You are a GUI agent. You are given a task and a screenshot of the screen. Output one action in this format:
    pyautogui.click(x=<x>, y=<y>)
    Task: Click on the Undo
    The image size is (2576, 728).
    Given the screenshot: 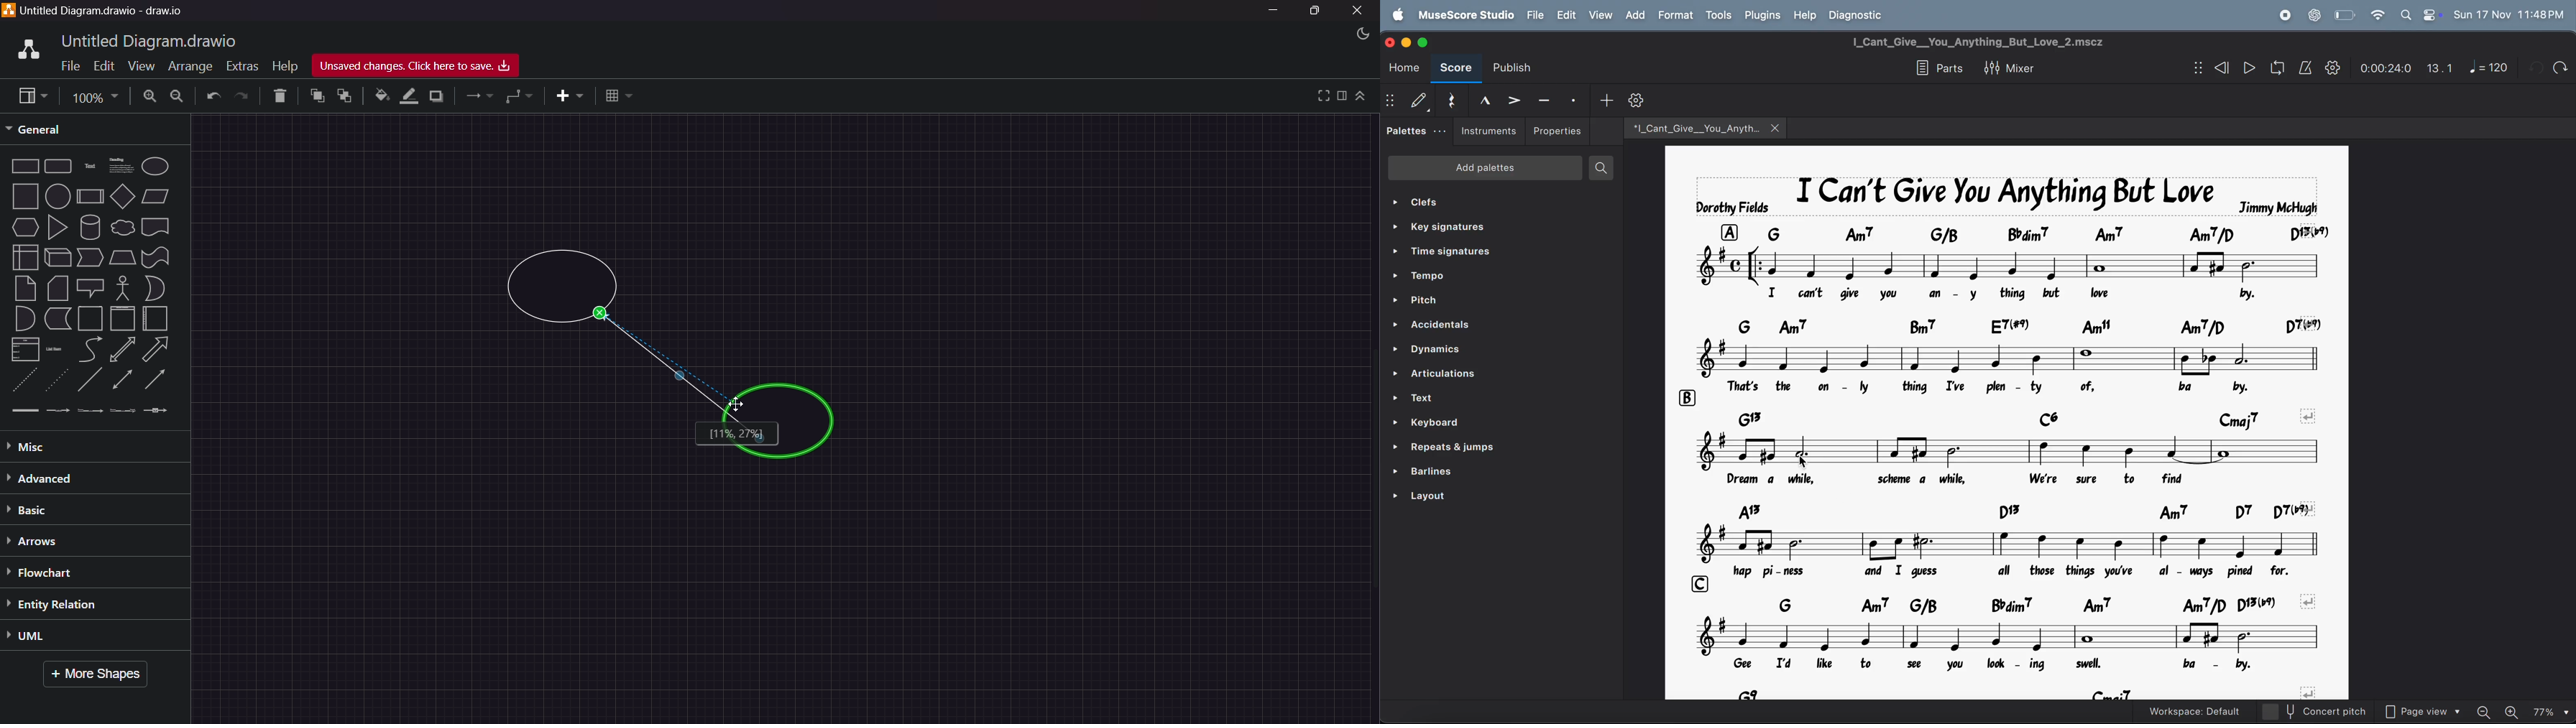 What is the action you would take?
    pyautogui.click(x=213, y=97)
    